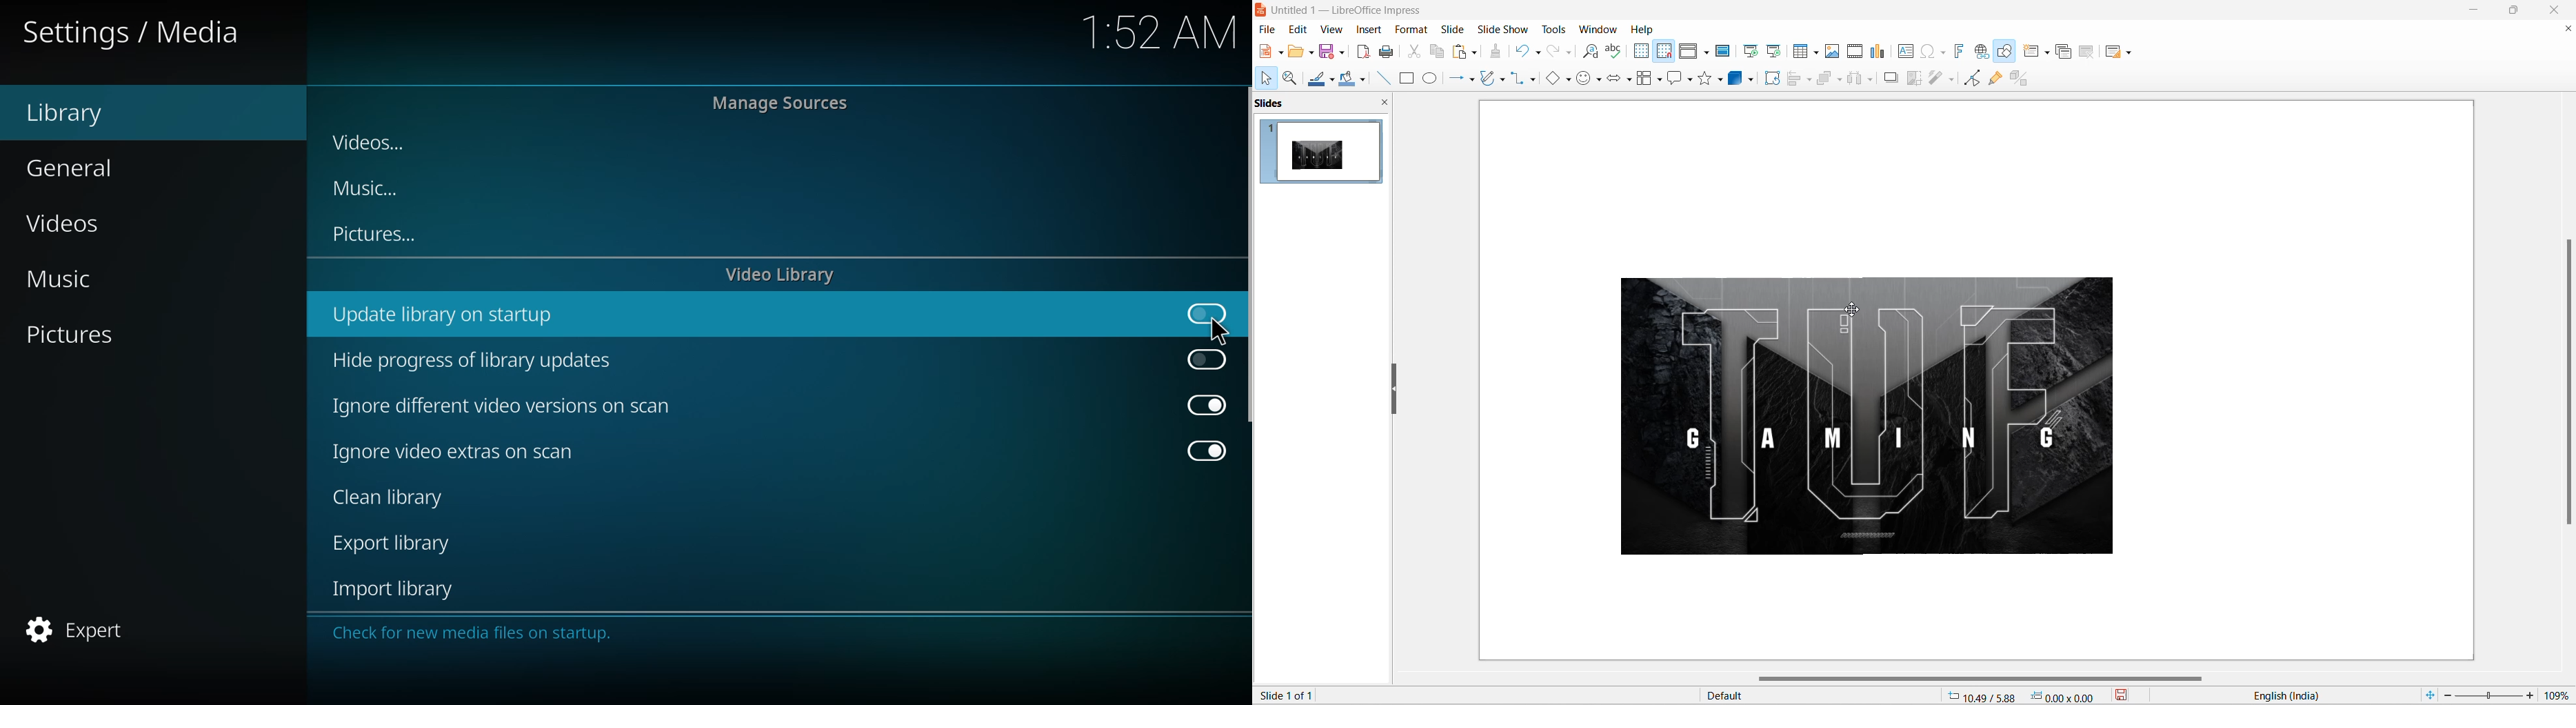 Image resolution: width=2576 pixels, height=728 pixels. Describe the element at coordinates (2031, 51) in the screenshot. I see `new slide` at that location.